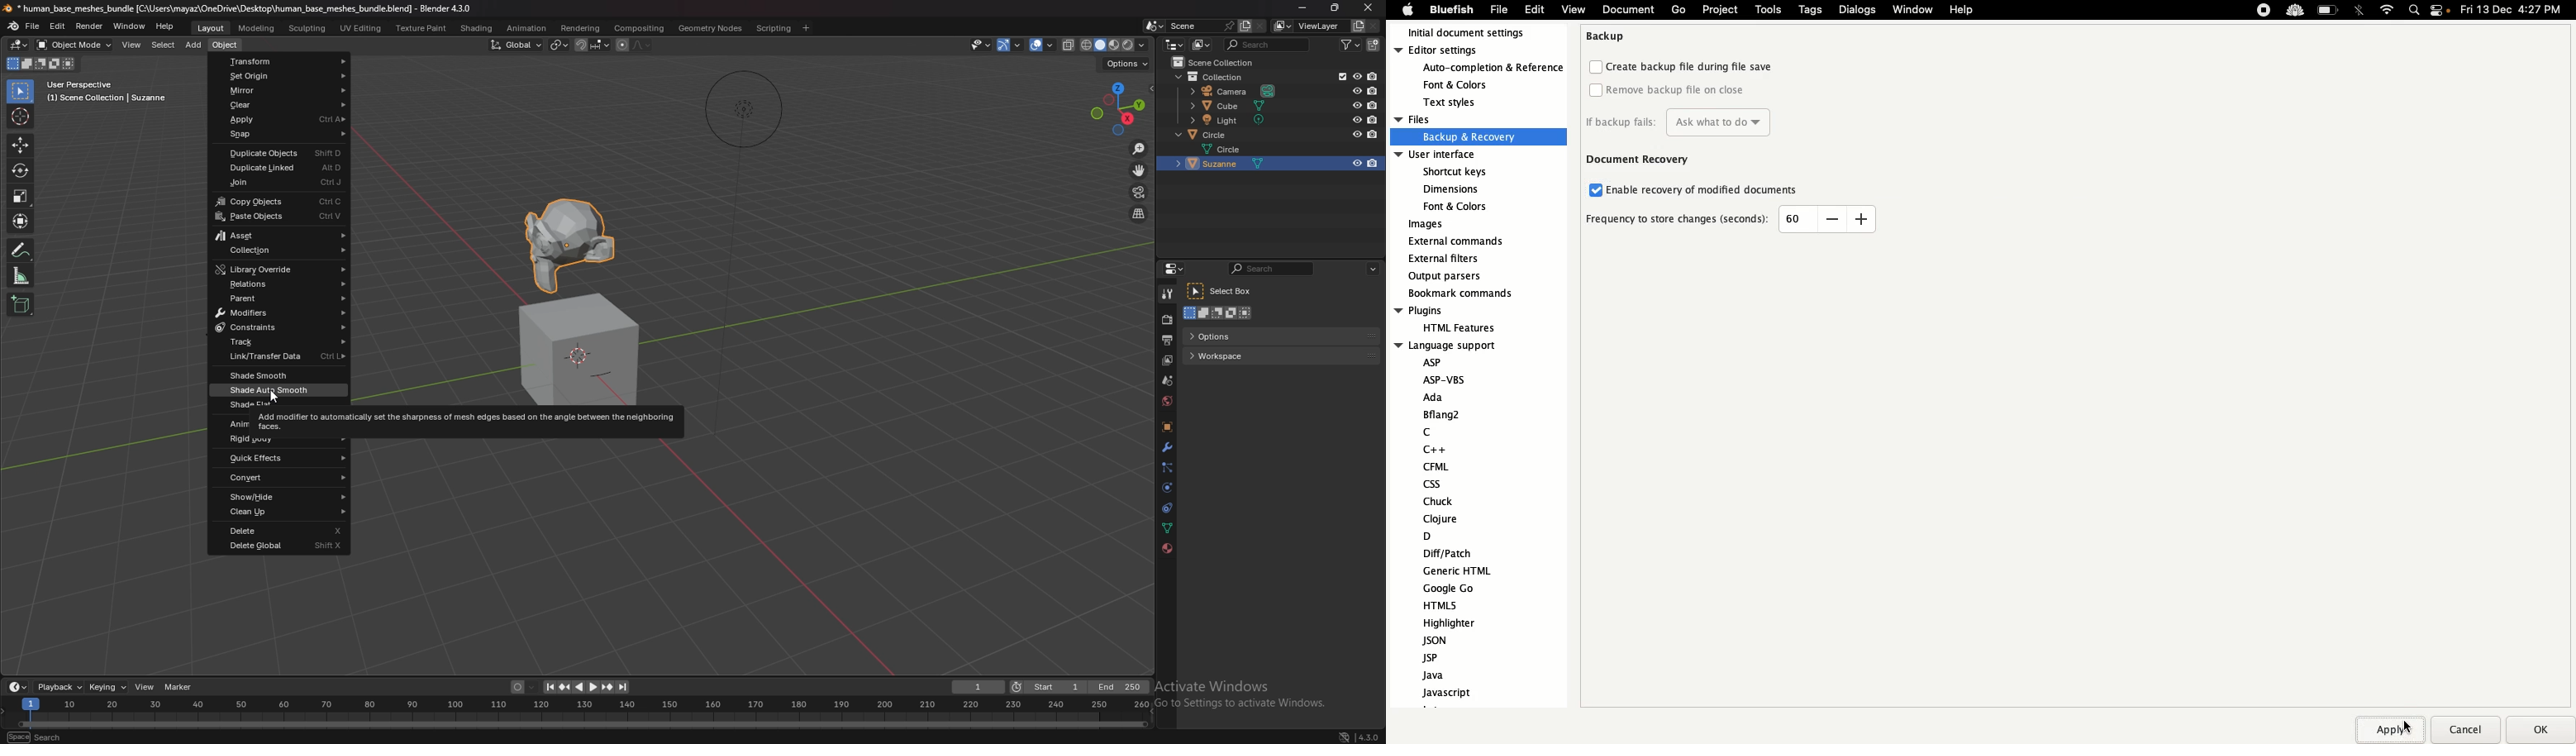 The image size is (2576, 756). Describe the element at coordinates (22, 222) in the screenshot. I see `transform` at that location.